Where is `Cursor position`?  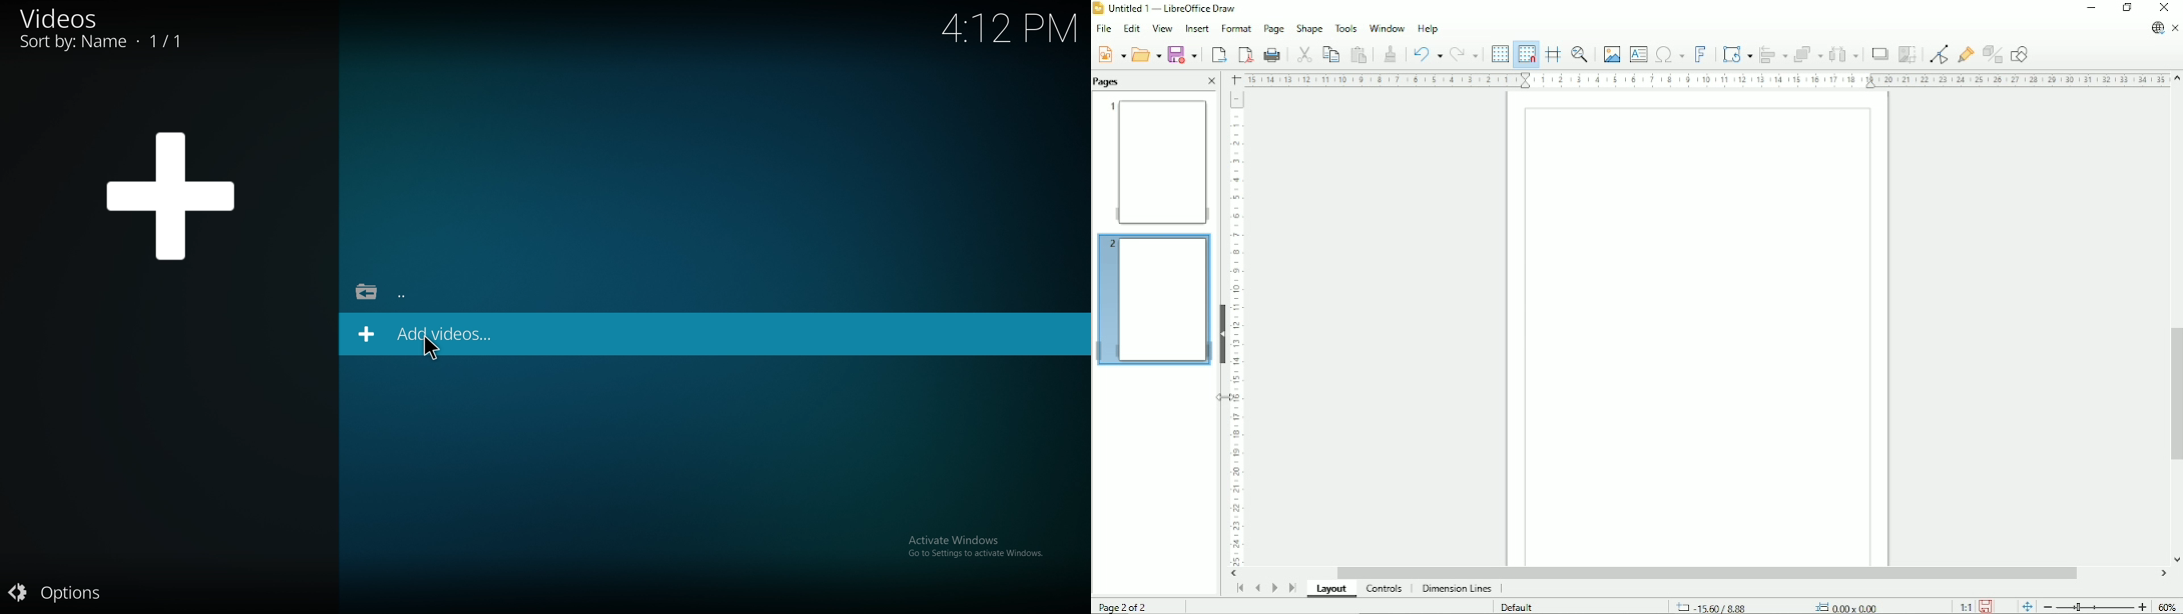
Cursor position is located at coordinates (1781, 606).